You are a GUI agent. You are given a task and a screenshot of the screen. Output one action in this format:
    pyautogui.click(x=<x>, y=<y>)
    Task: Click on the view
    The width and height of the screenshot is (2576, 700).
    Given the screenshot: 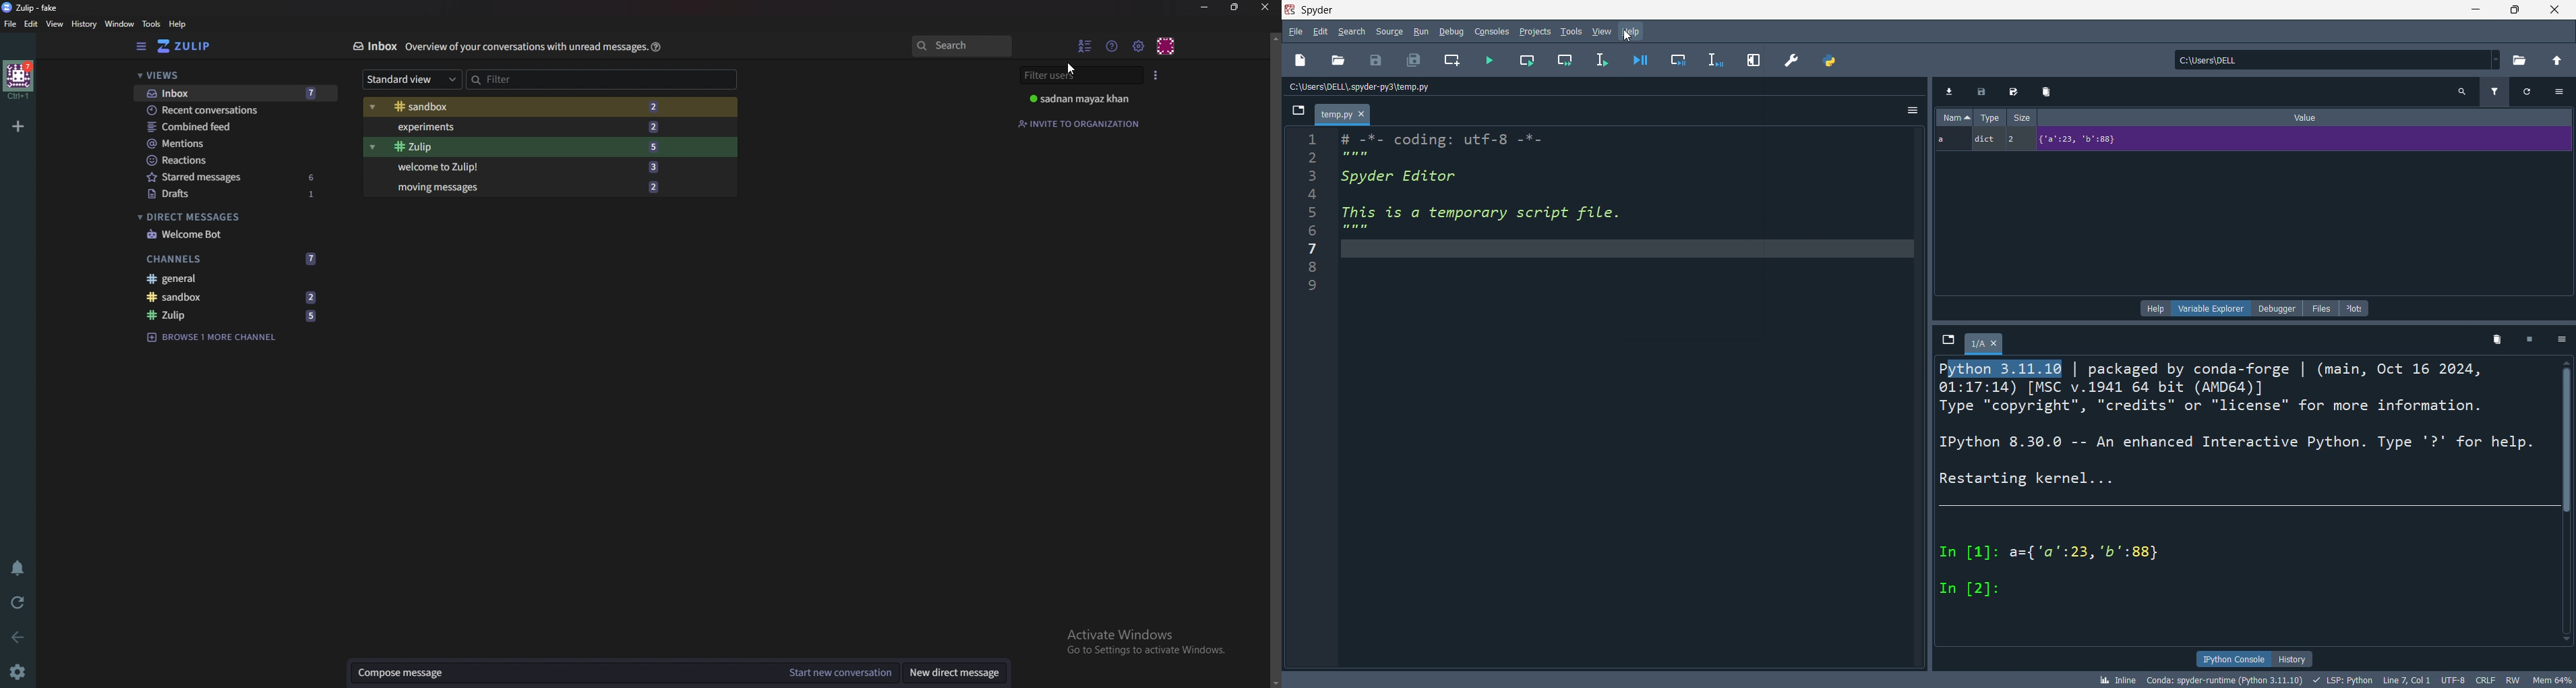 What is the action you would take?
    pyautogui.click(x=56, y=25)
    